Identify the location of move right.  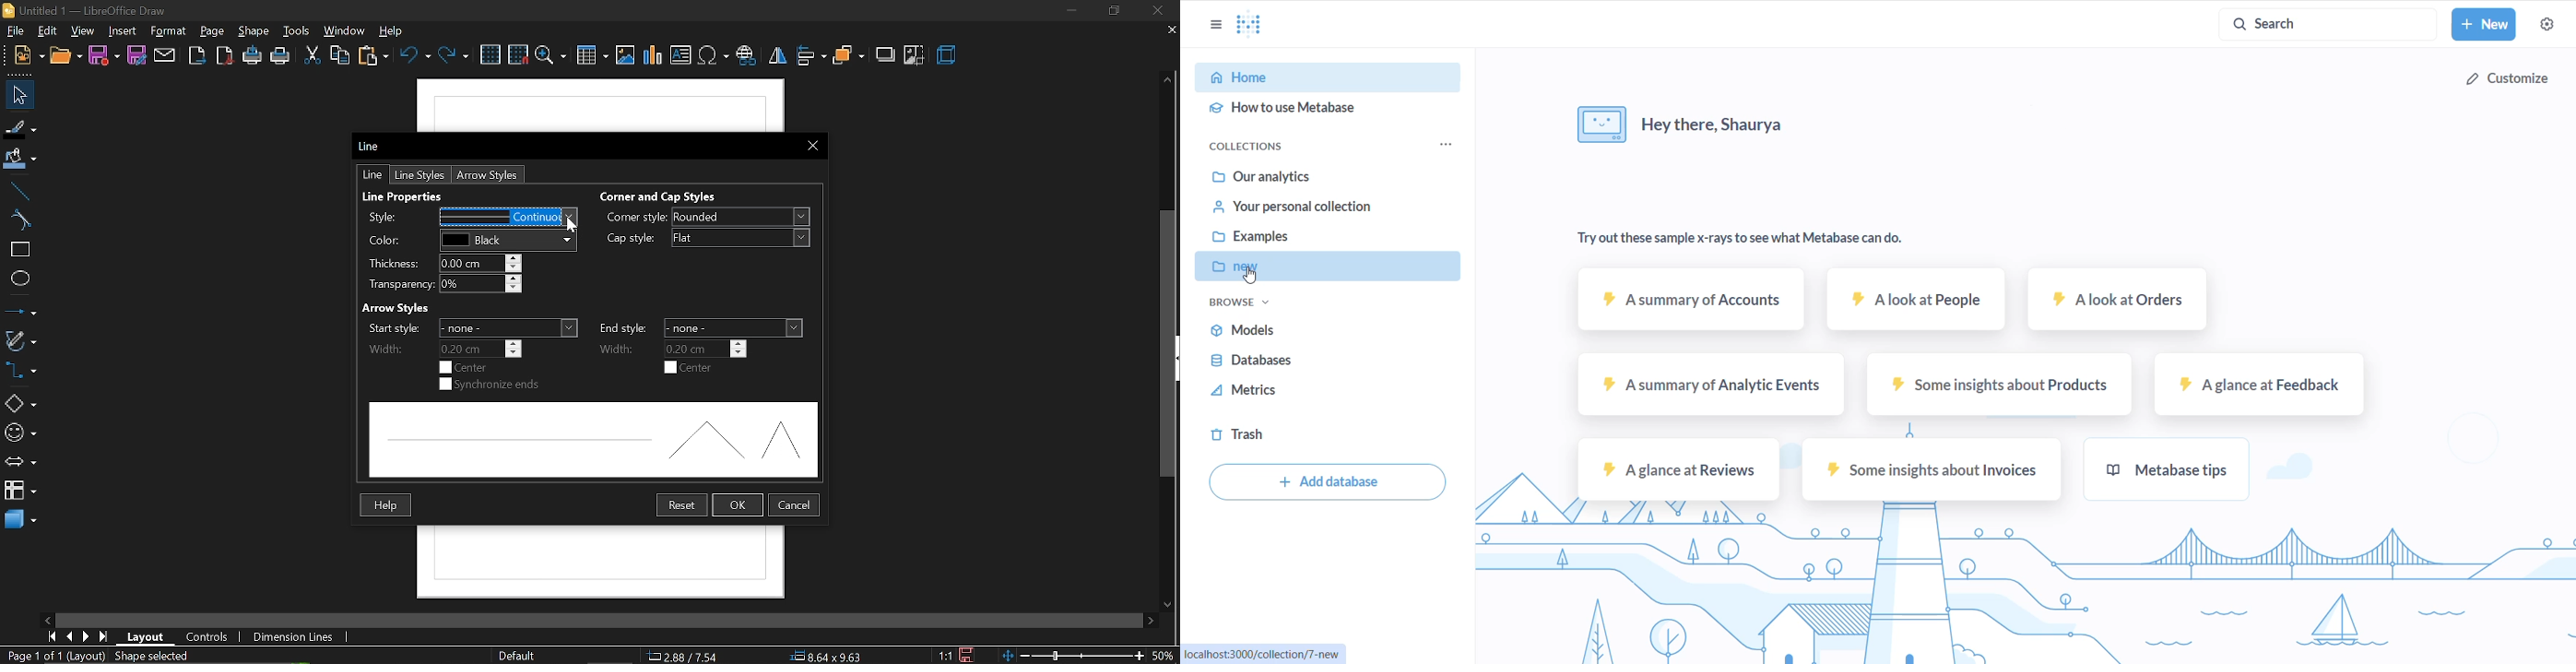
(1152, 619).